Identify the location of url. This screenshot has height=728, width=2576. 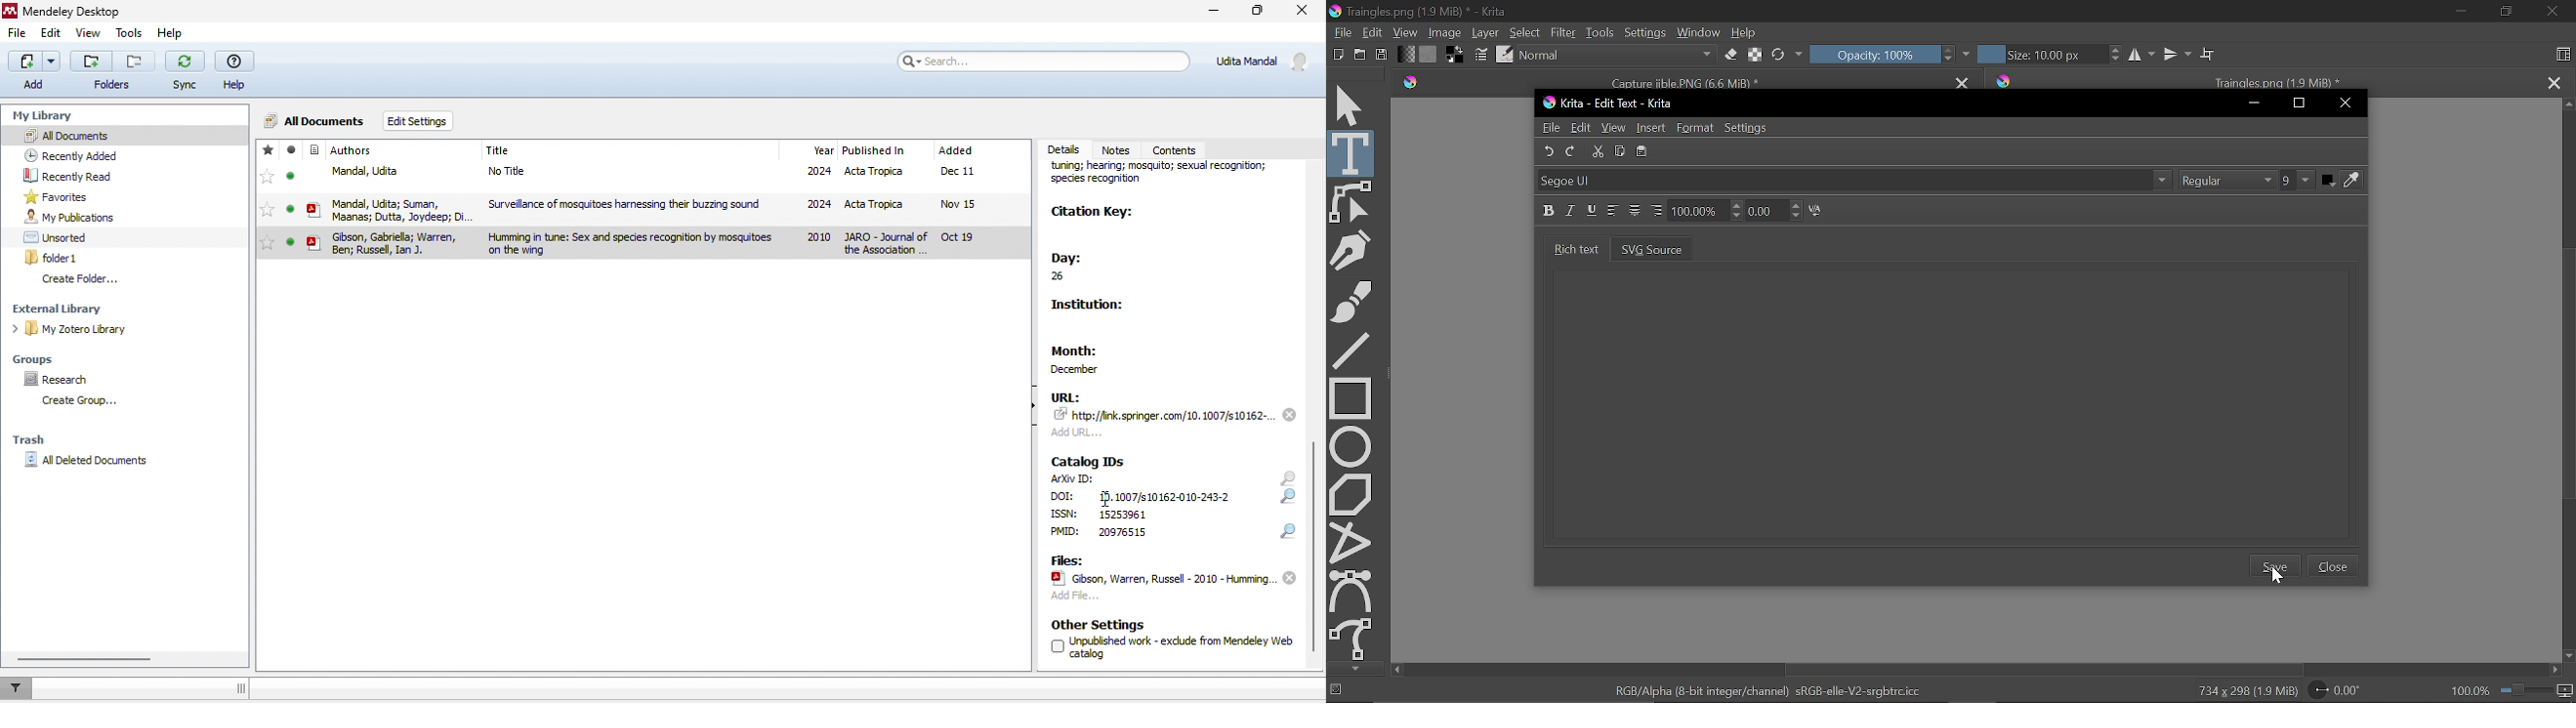
(1066, 396).